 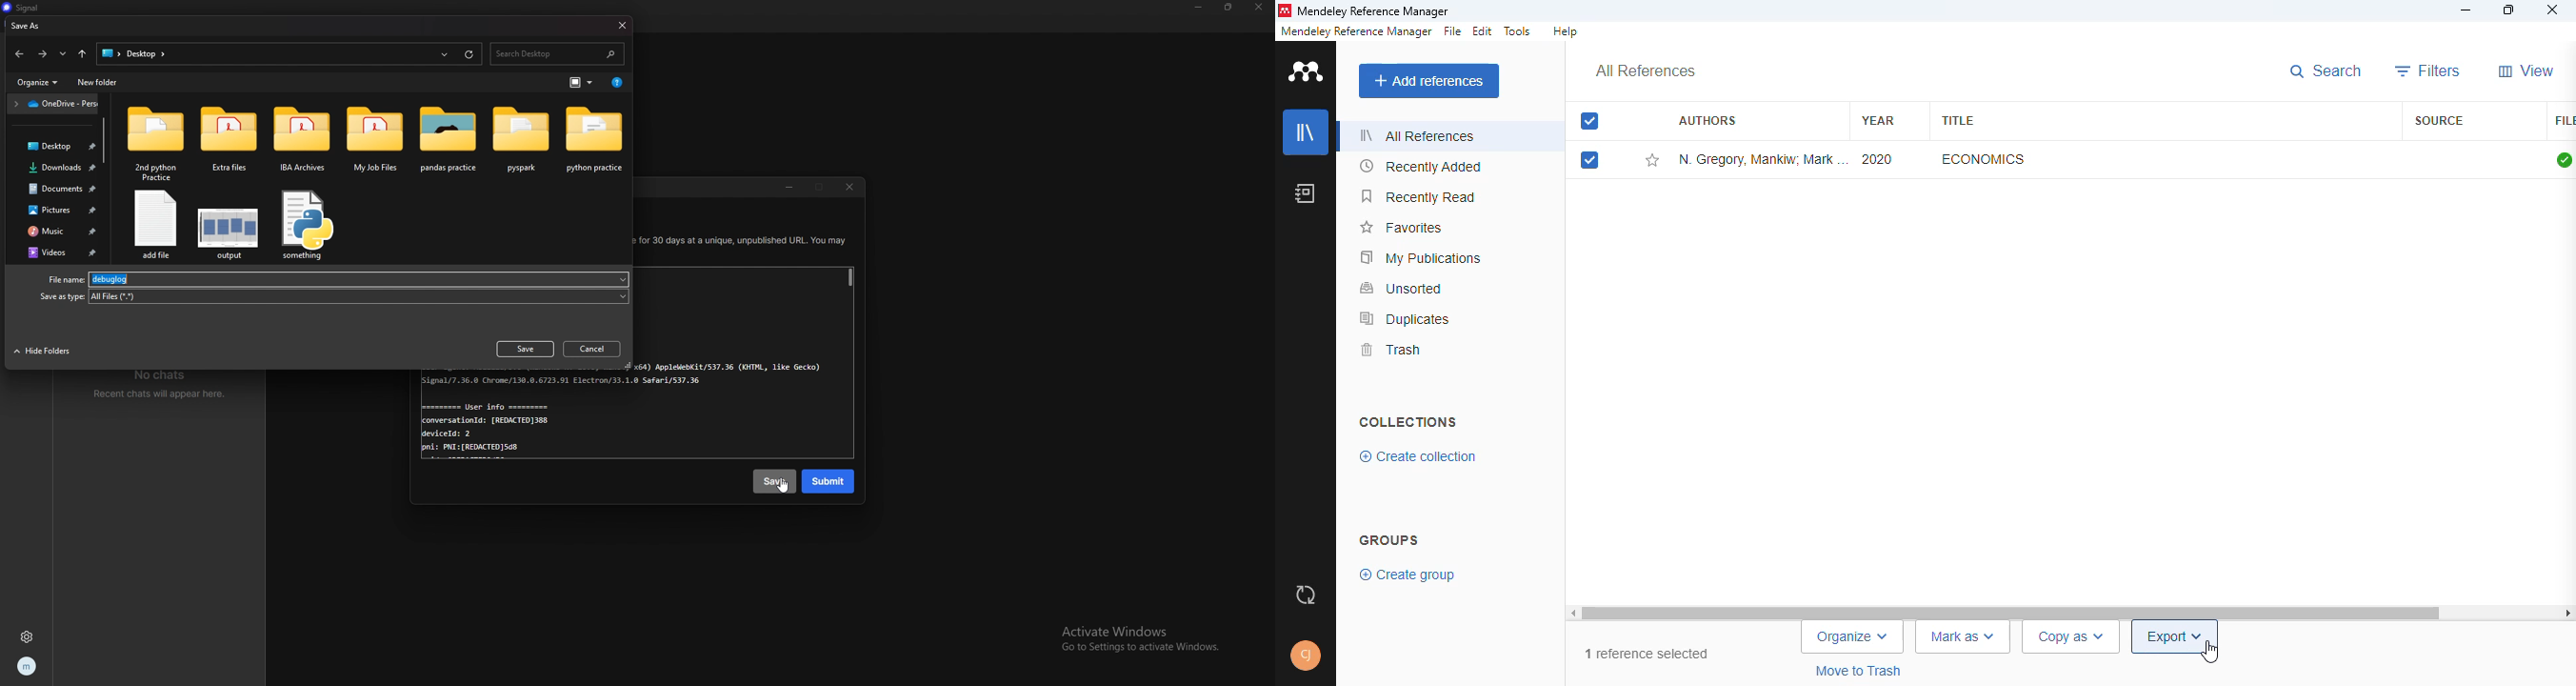 What do you see at coordinates (621, 25) in the screenshot?
I see `close` at bounding box center [621, 25].